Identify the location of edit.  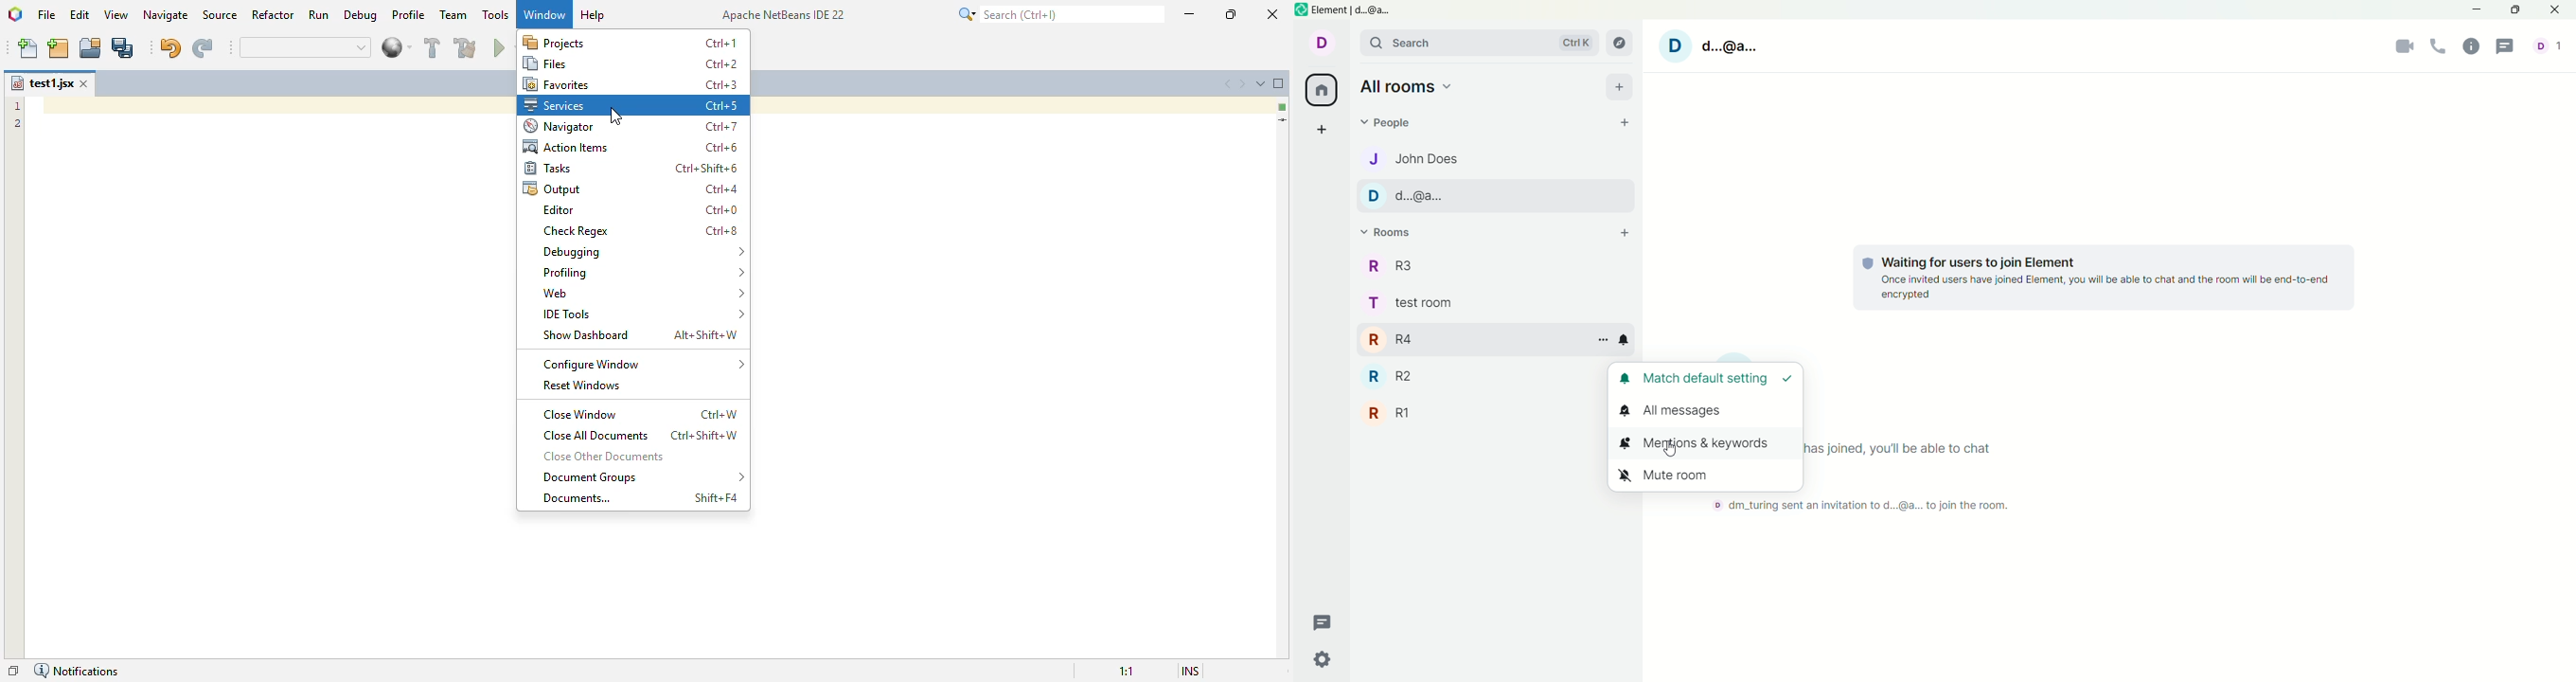
(80, 14).